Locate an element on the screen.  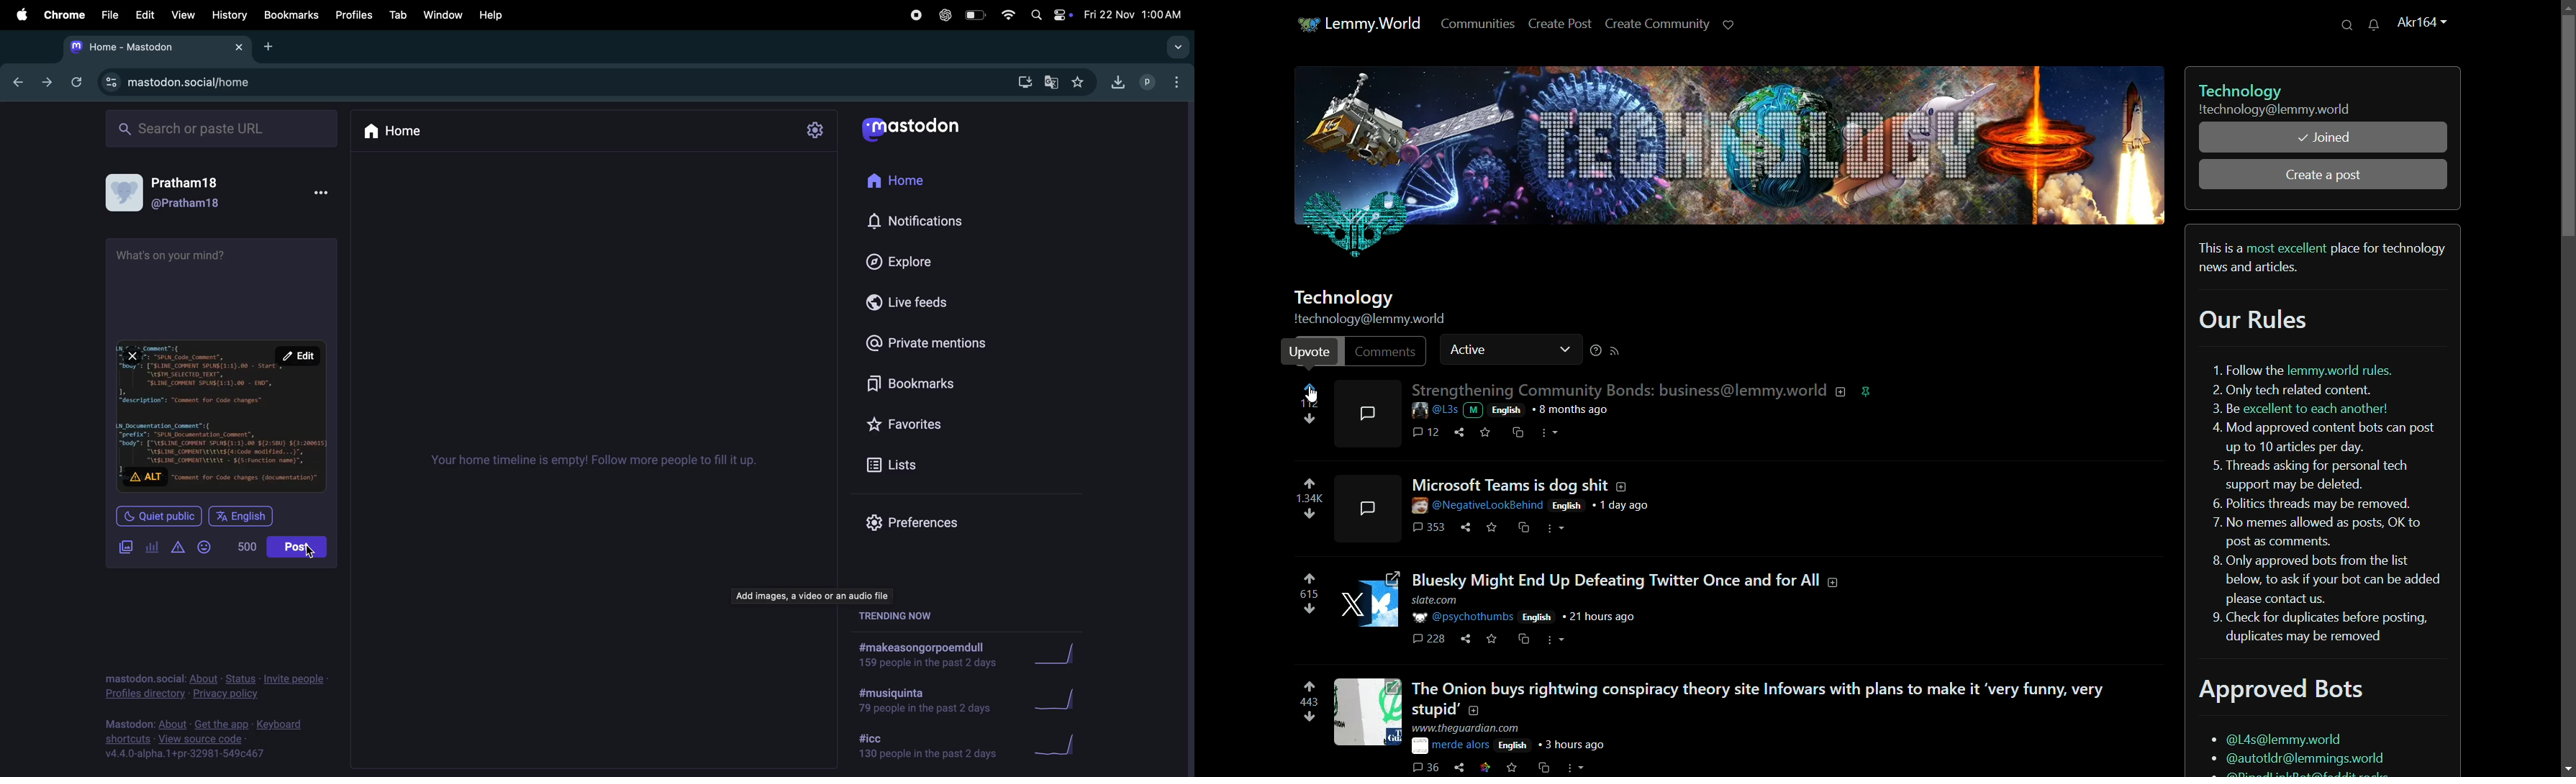
home is located at coordinates (917, 184).